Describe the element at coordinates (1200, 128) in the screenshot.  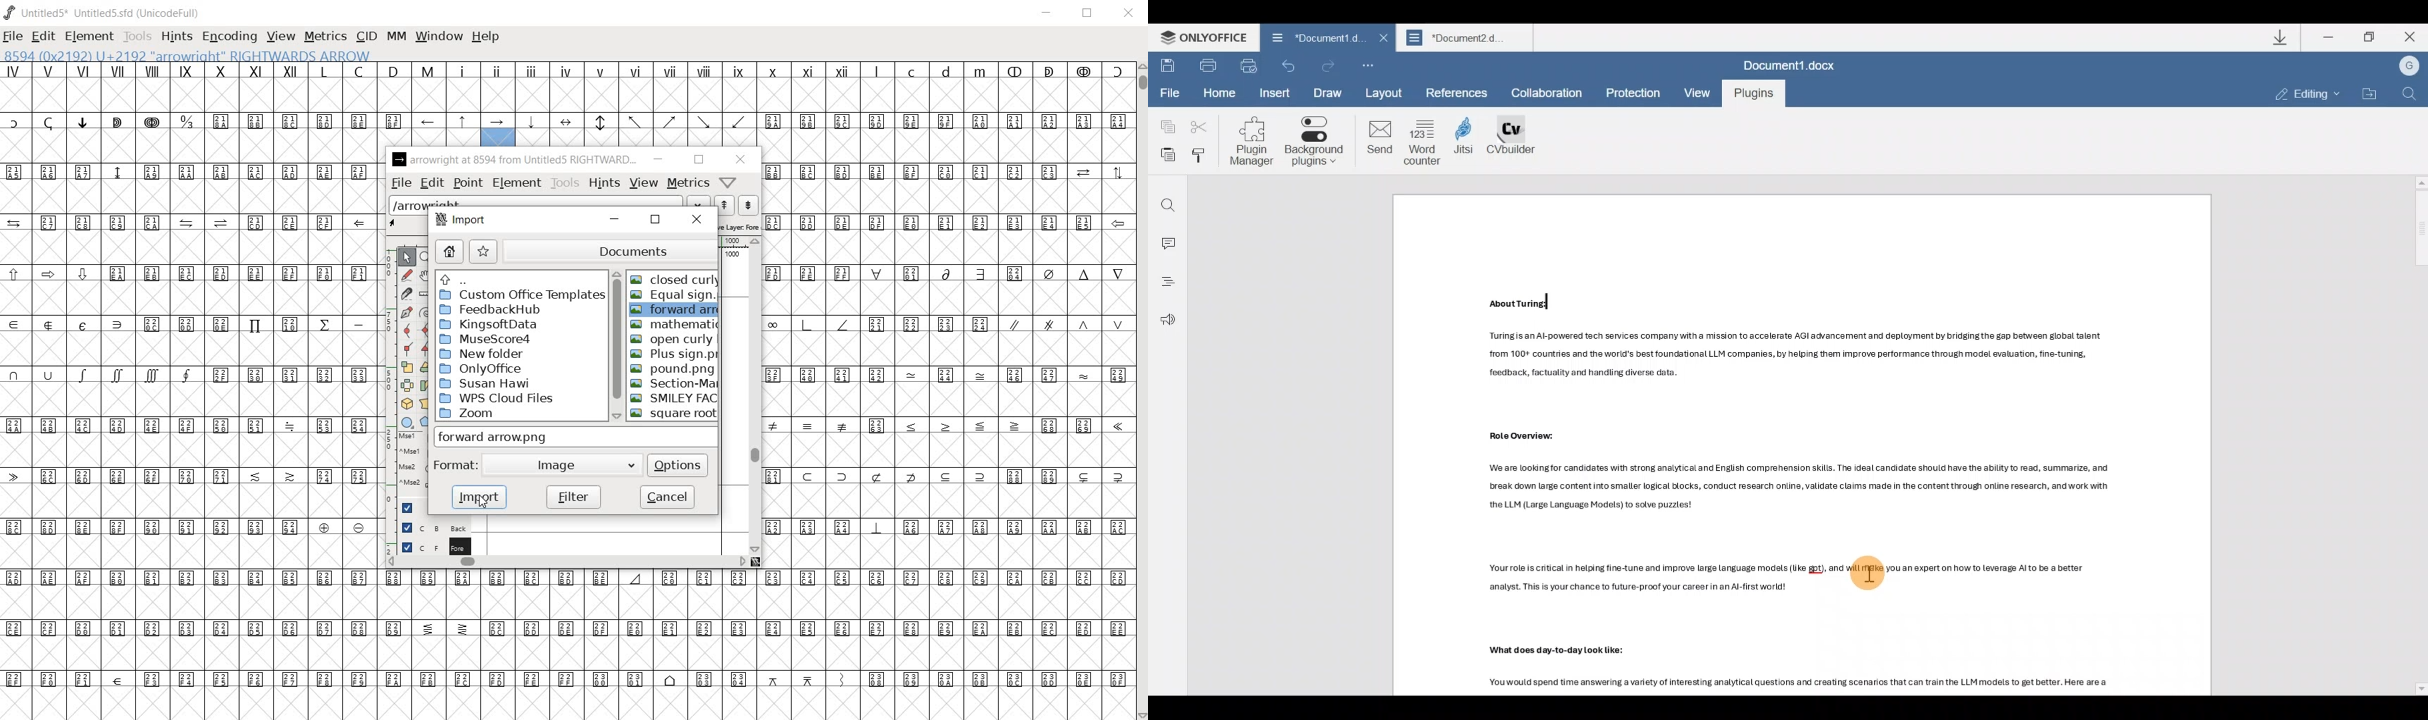
I see `Cut` at that location.